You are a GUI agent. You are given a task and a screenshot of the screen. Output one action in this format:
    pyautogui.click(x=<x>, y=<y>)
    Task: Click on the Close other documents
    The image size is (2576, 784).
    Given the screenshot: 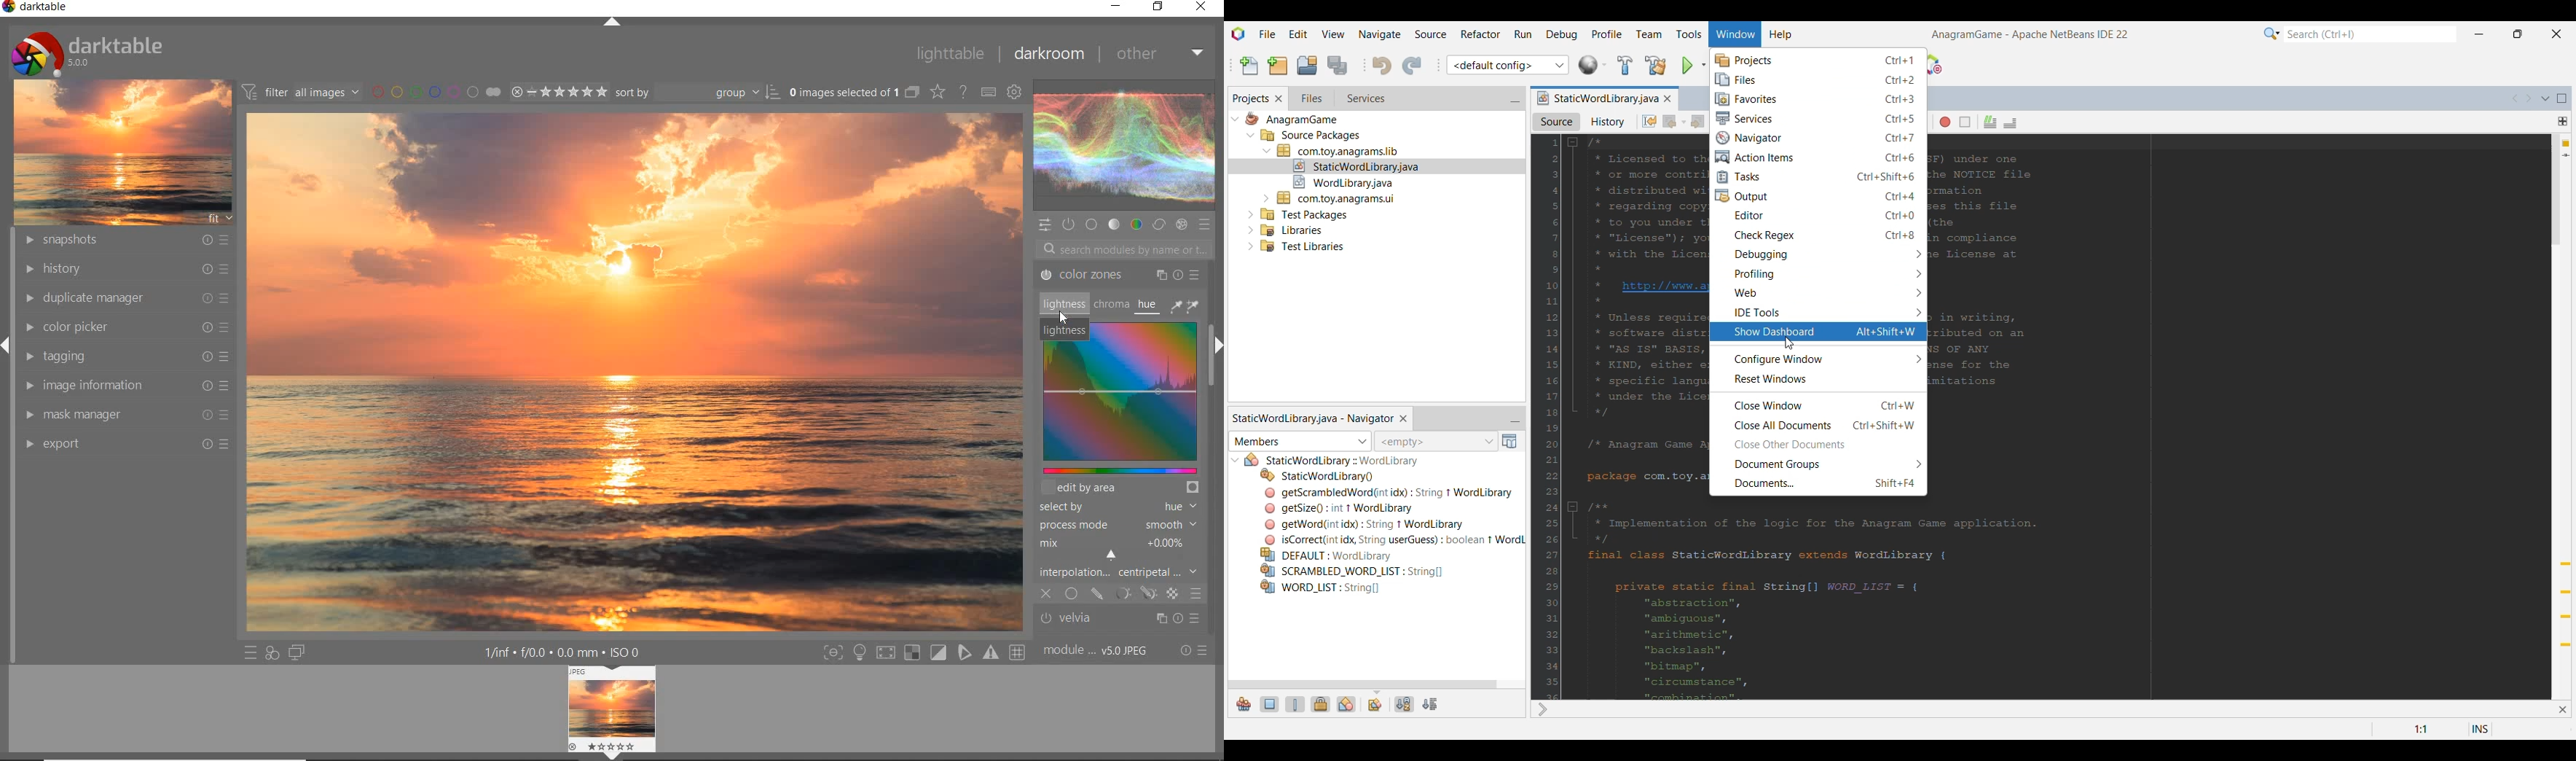 What is the action you would take?
    pyautogui.click(x=1818, y=445)
    